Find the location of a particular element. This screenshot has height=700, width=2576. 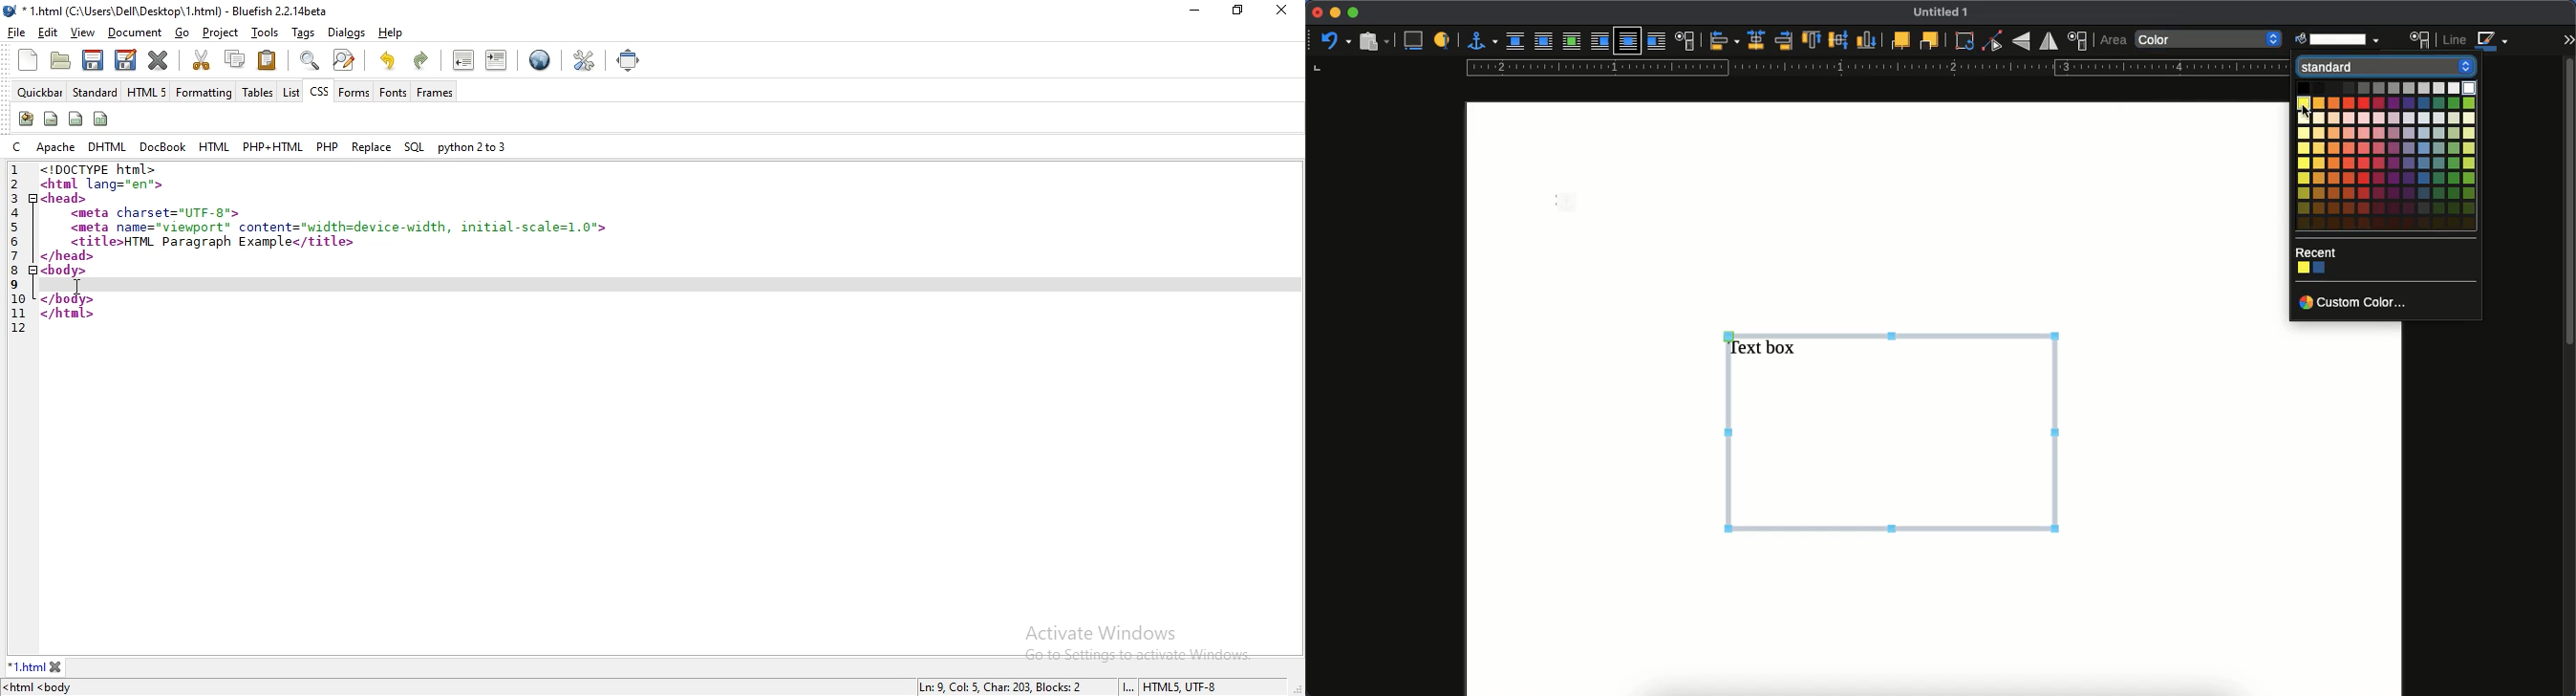

preview in browser is located at coordinates (539, 61).